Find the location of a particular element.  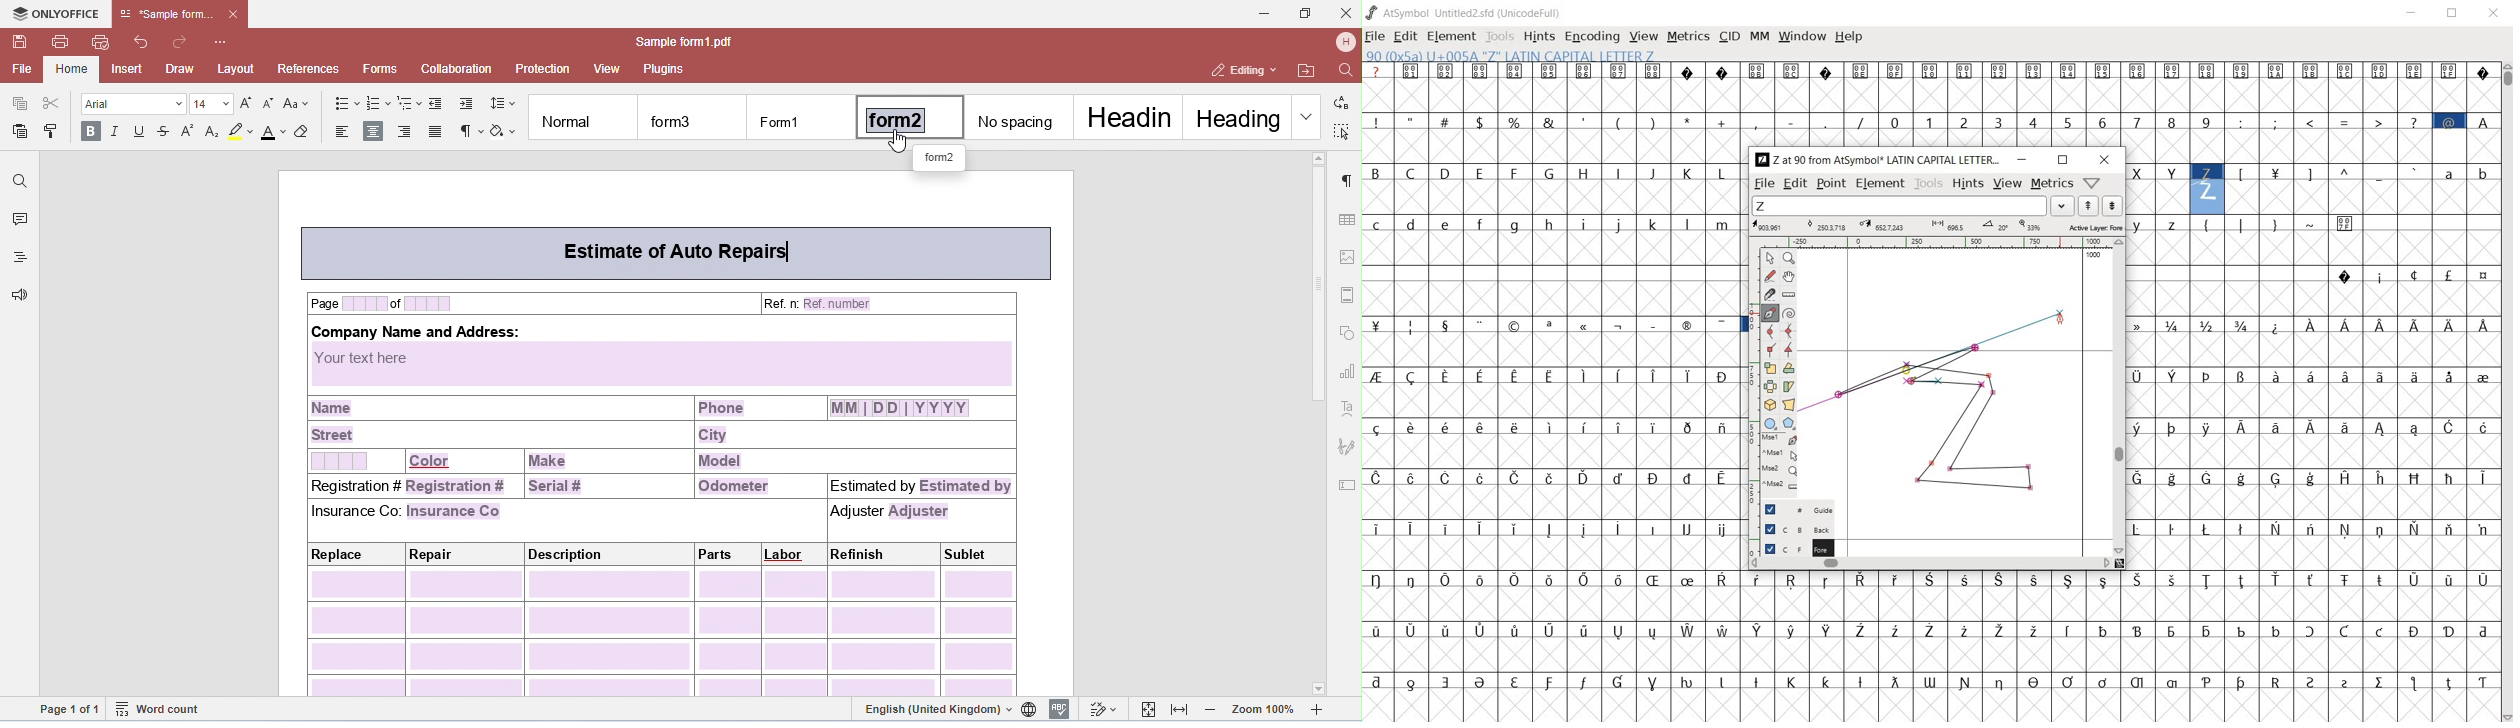

perform a perspective transformation on the selection is located at coordinates (1789, 405).